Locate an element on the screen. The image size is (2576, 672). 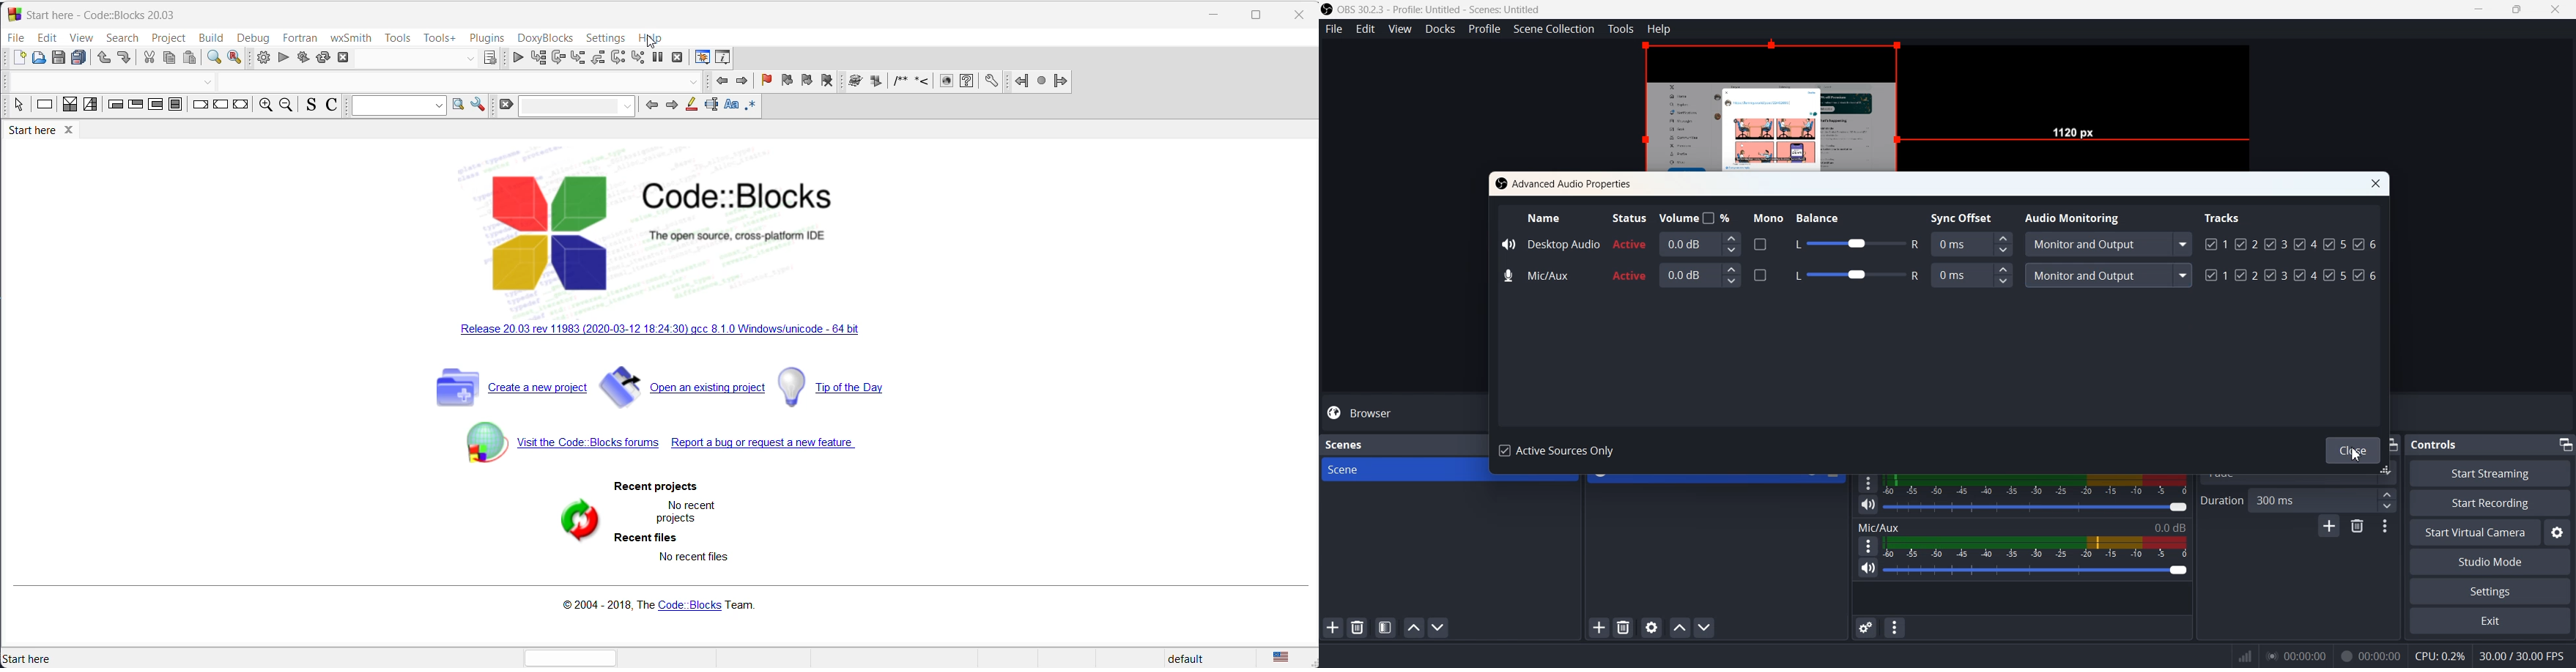
go back is located at coordinates (651, 106).